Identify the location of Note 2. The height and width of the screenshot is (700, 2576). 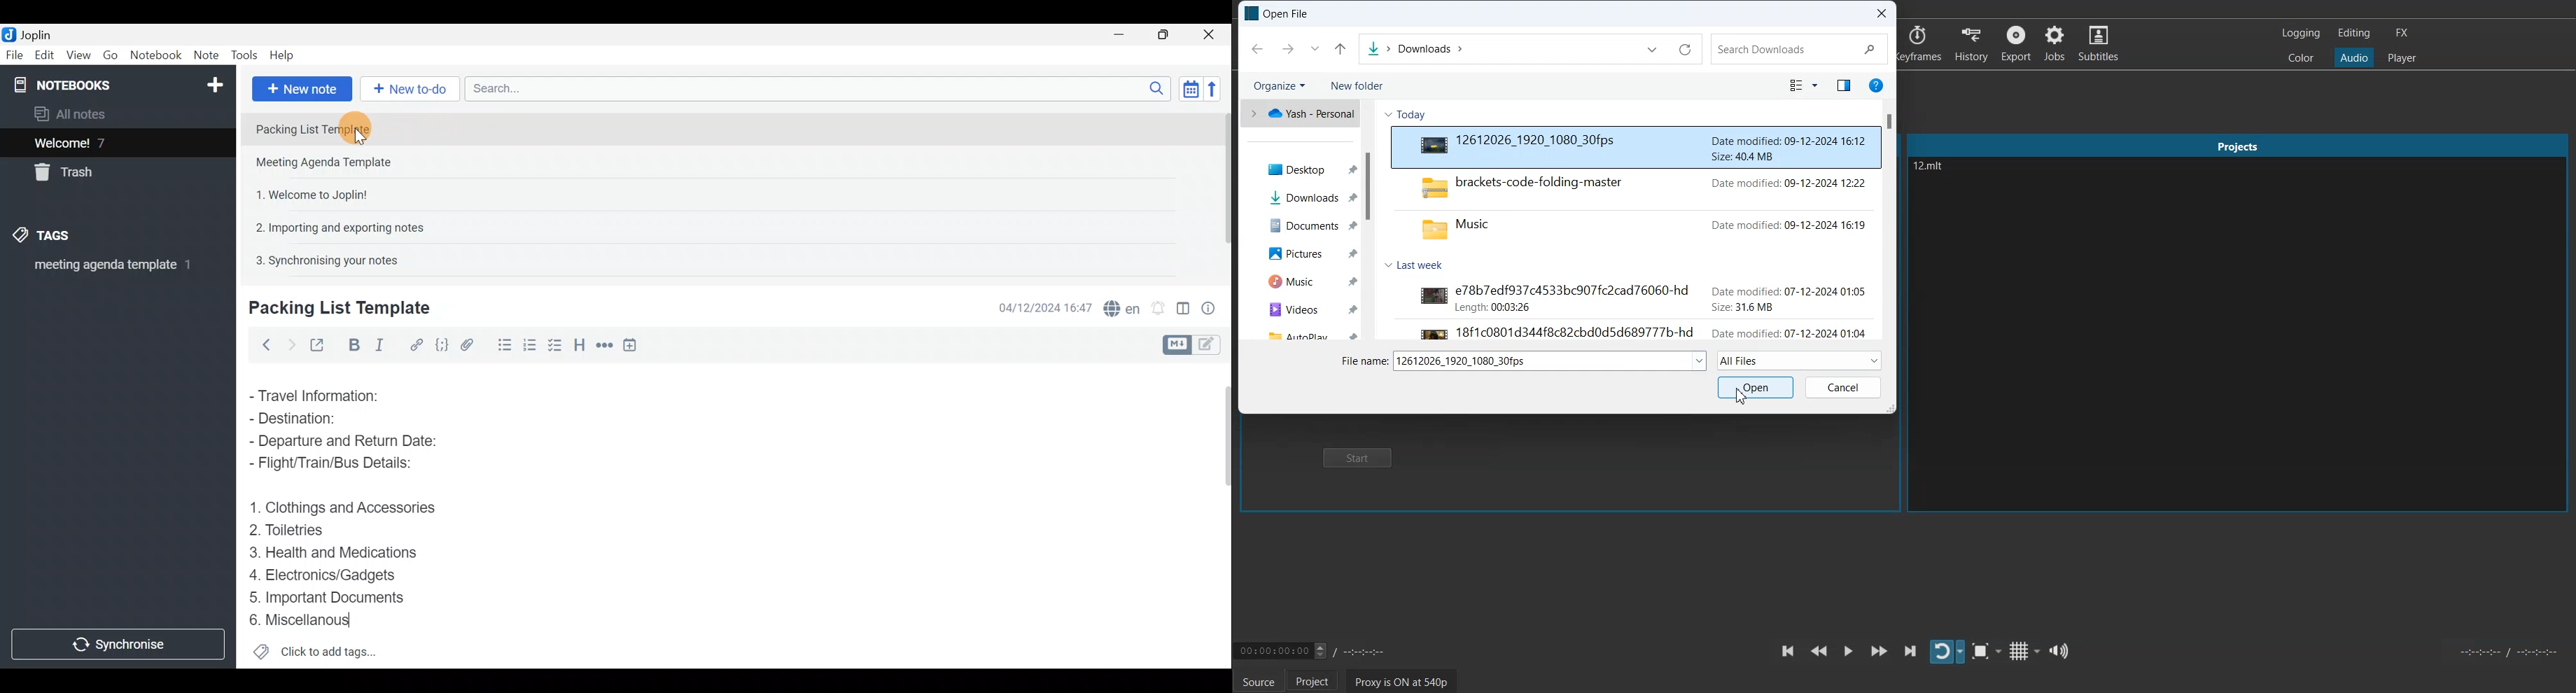
(336, 164).